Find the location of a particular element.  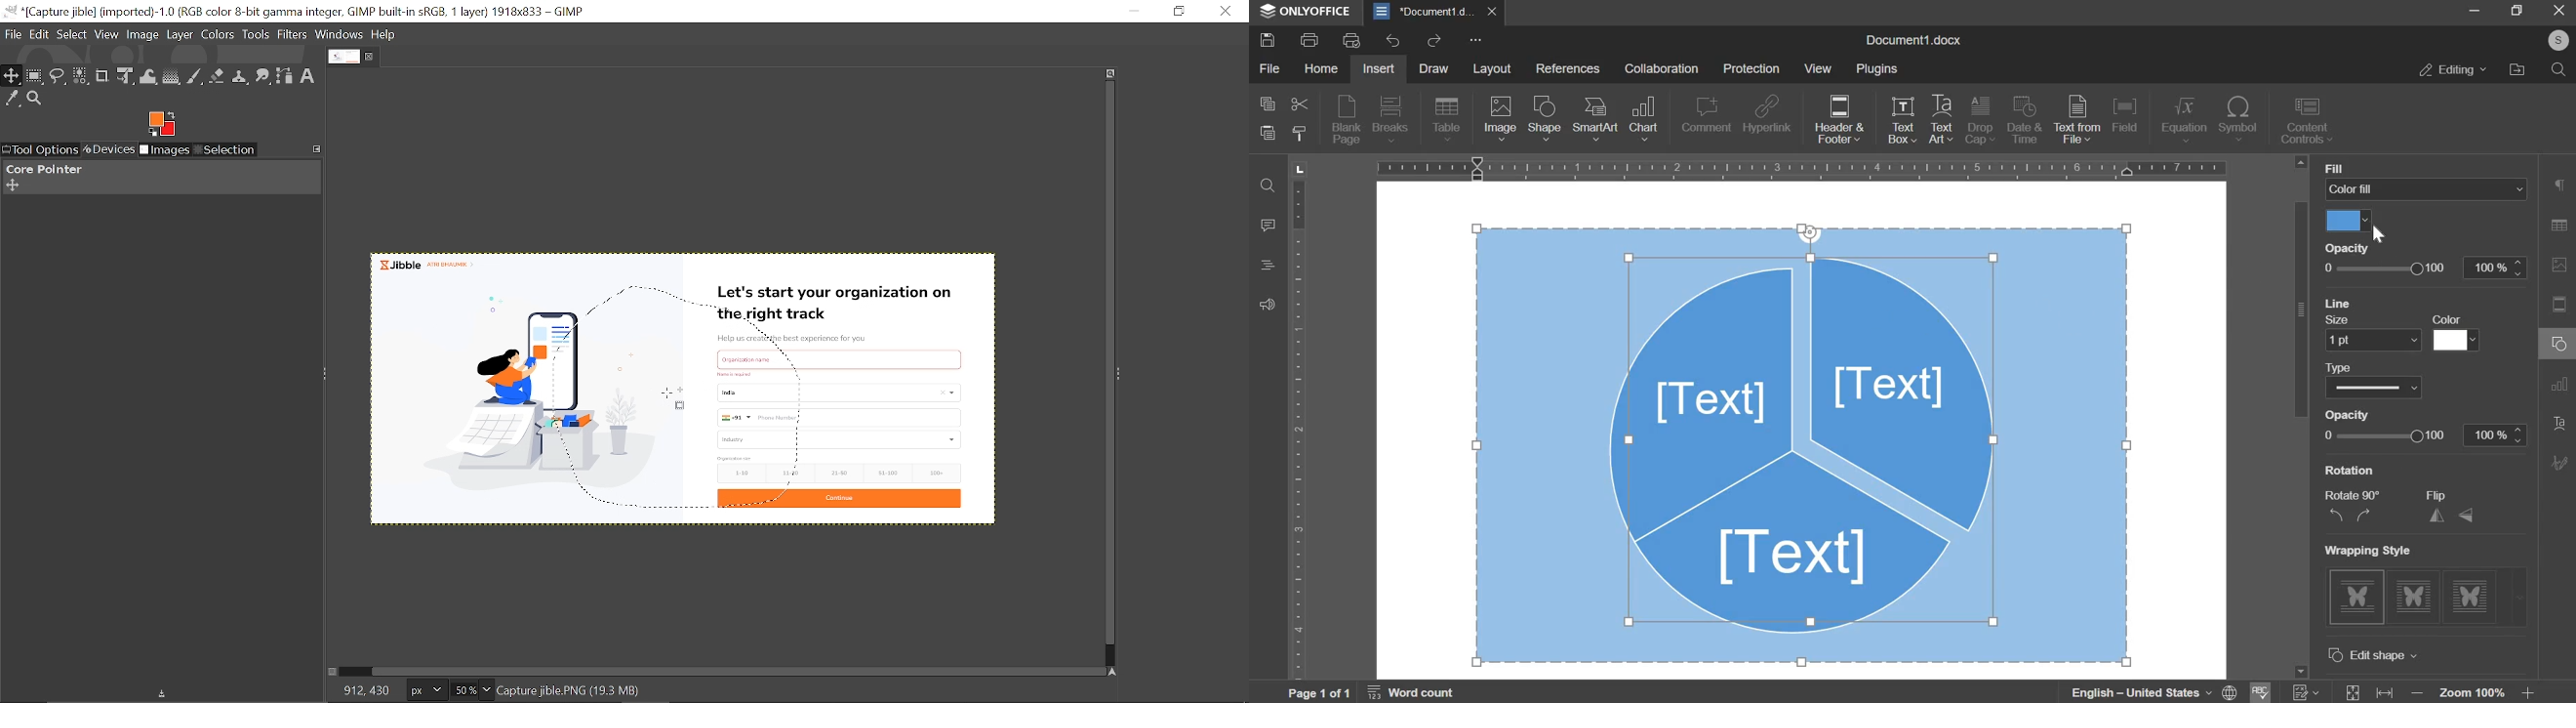

content controls is located at coordinates (2311, 122).